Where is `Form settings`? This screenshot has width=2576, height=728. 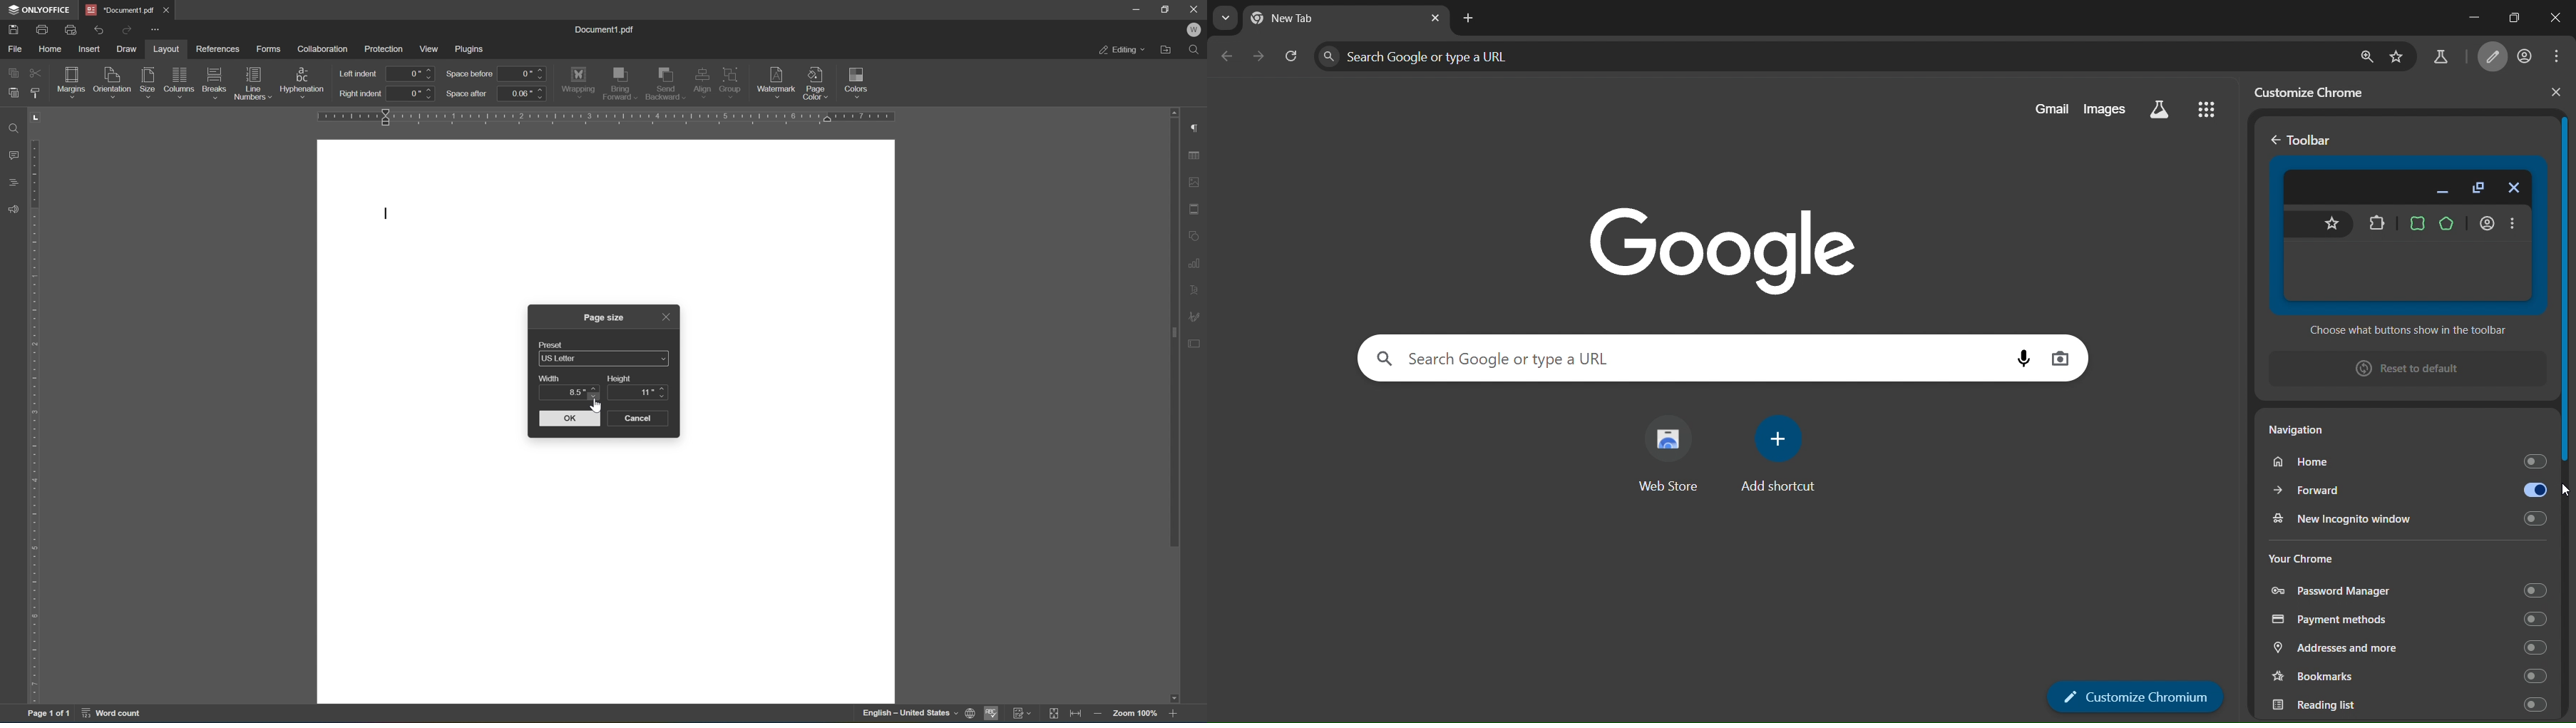
Form settings is located at coordinates (1194, 342).